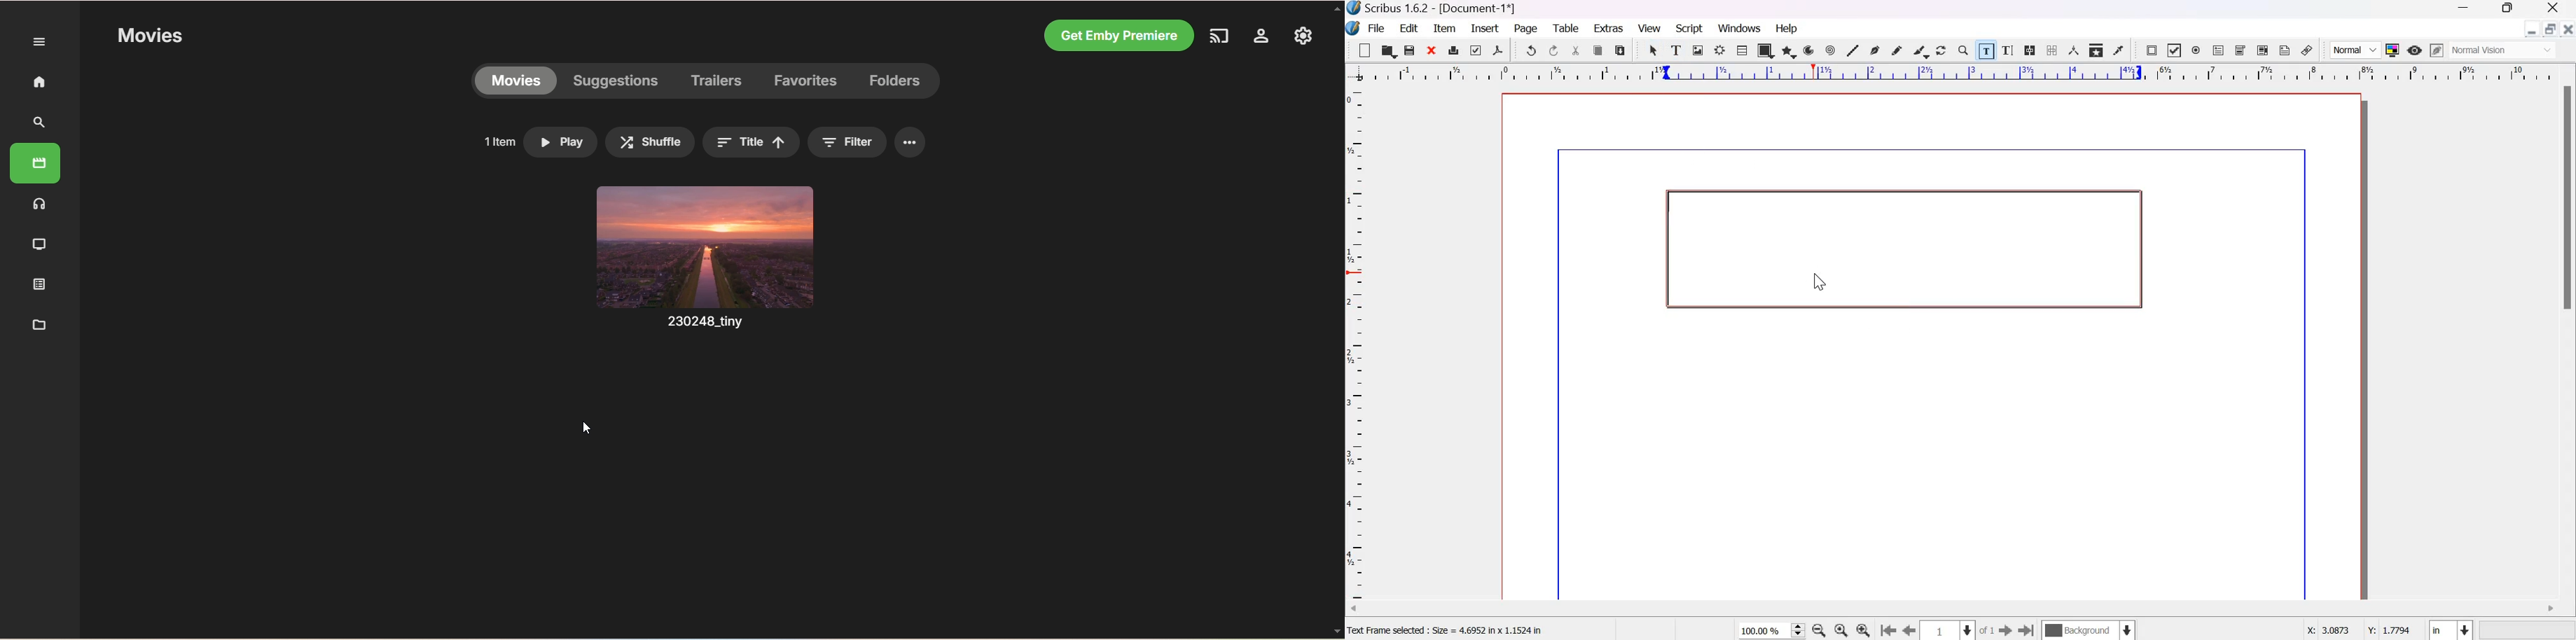  Describe the element at coordinates (1789, 28) in the screenshot. I see `Help` at that location.